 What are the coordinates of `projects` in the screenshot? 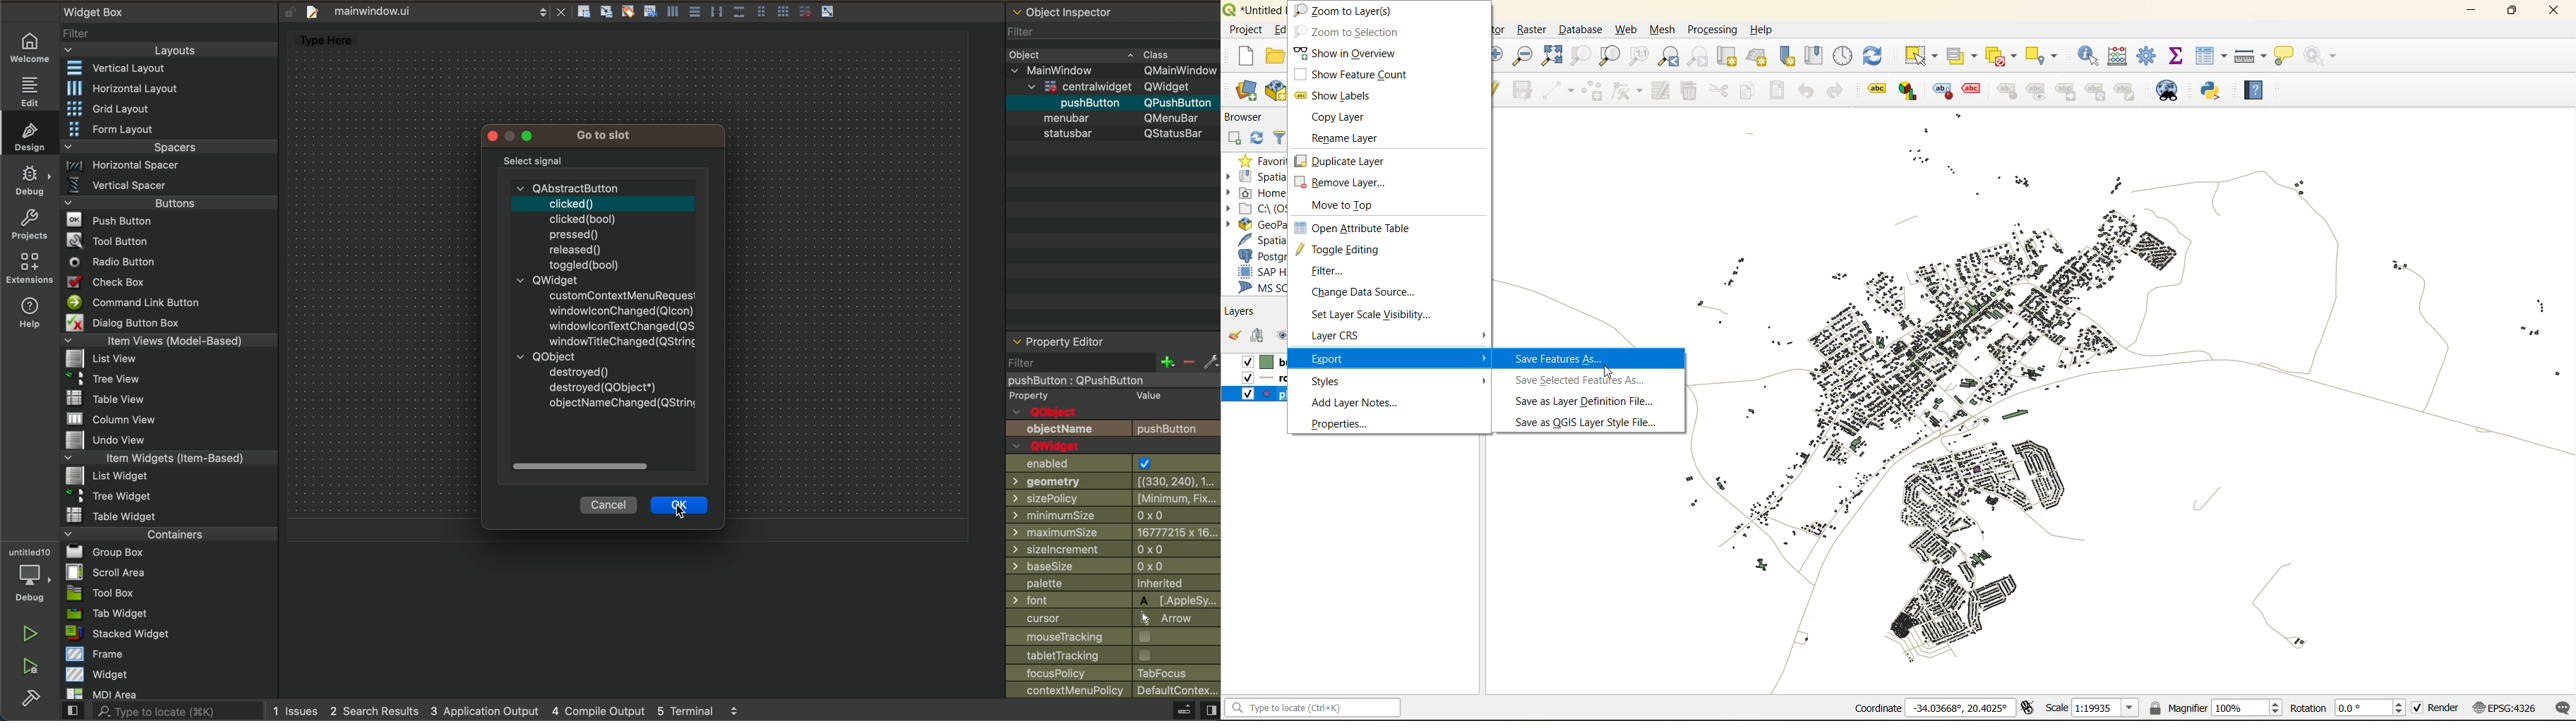 It's located at (29, 224).